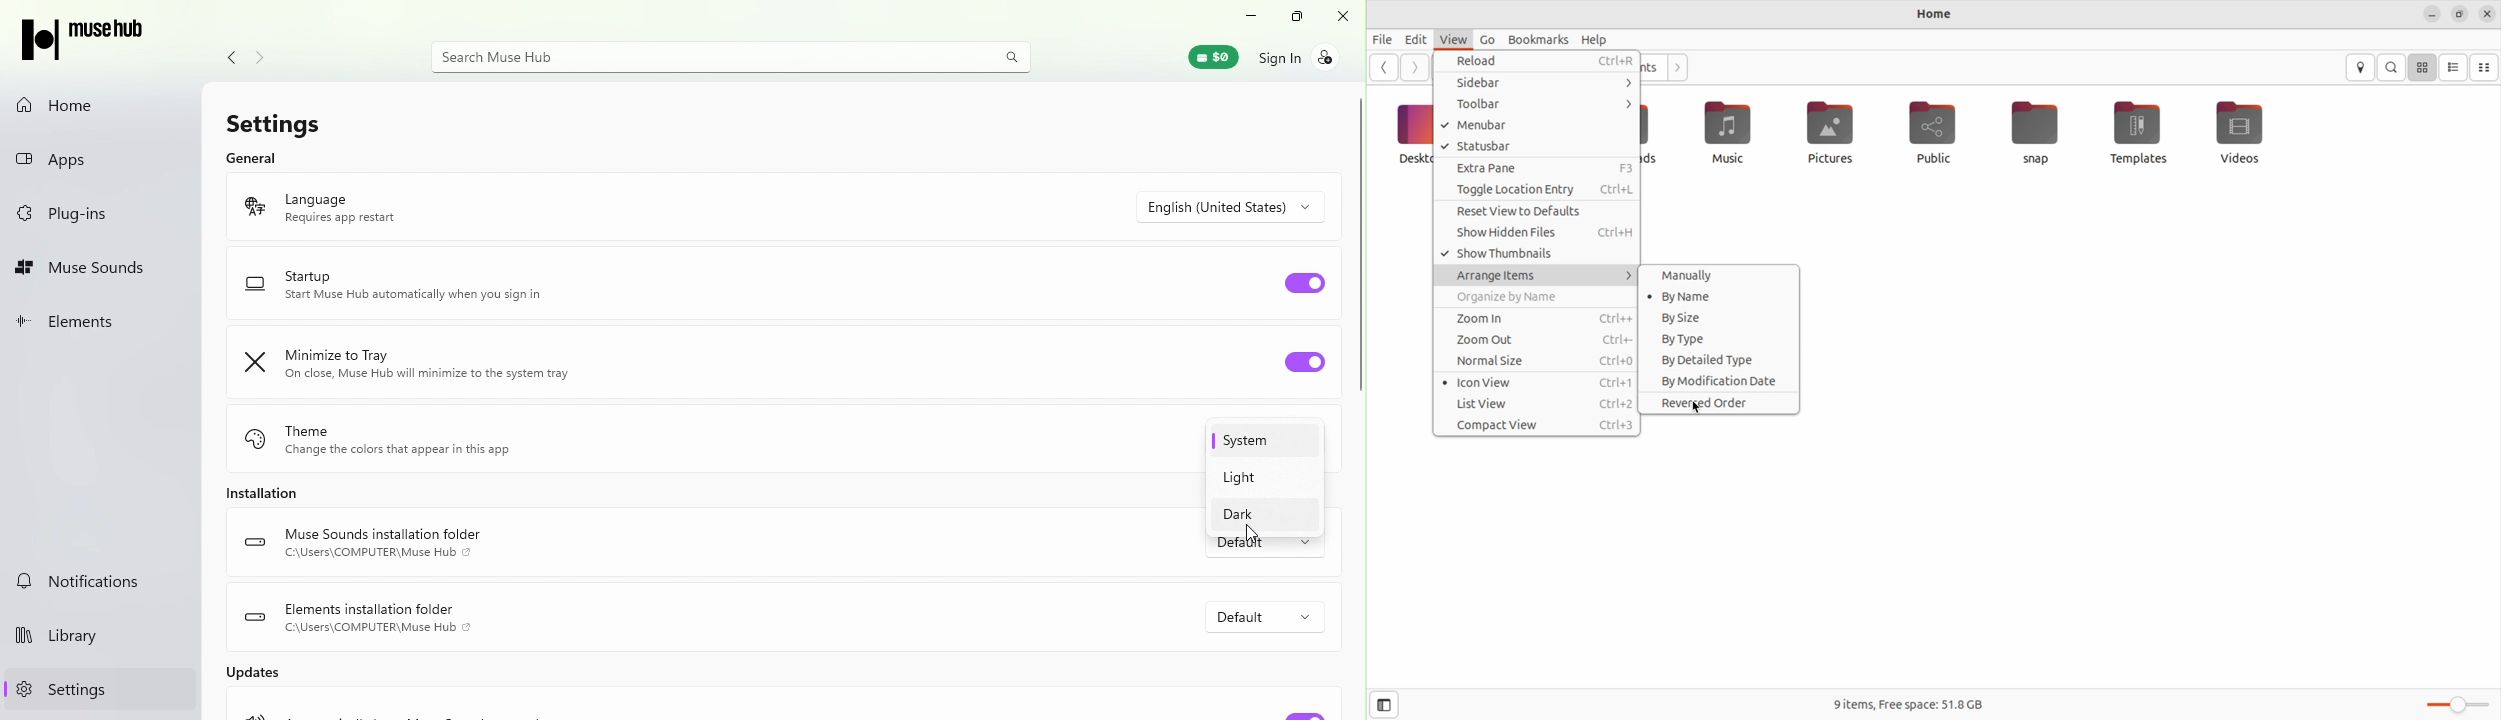 This screenshot has height=728, width=2520. I want to click on Sign in, so click(1309, 61).